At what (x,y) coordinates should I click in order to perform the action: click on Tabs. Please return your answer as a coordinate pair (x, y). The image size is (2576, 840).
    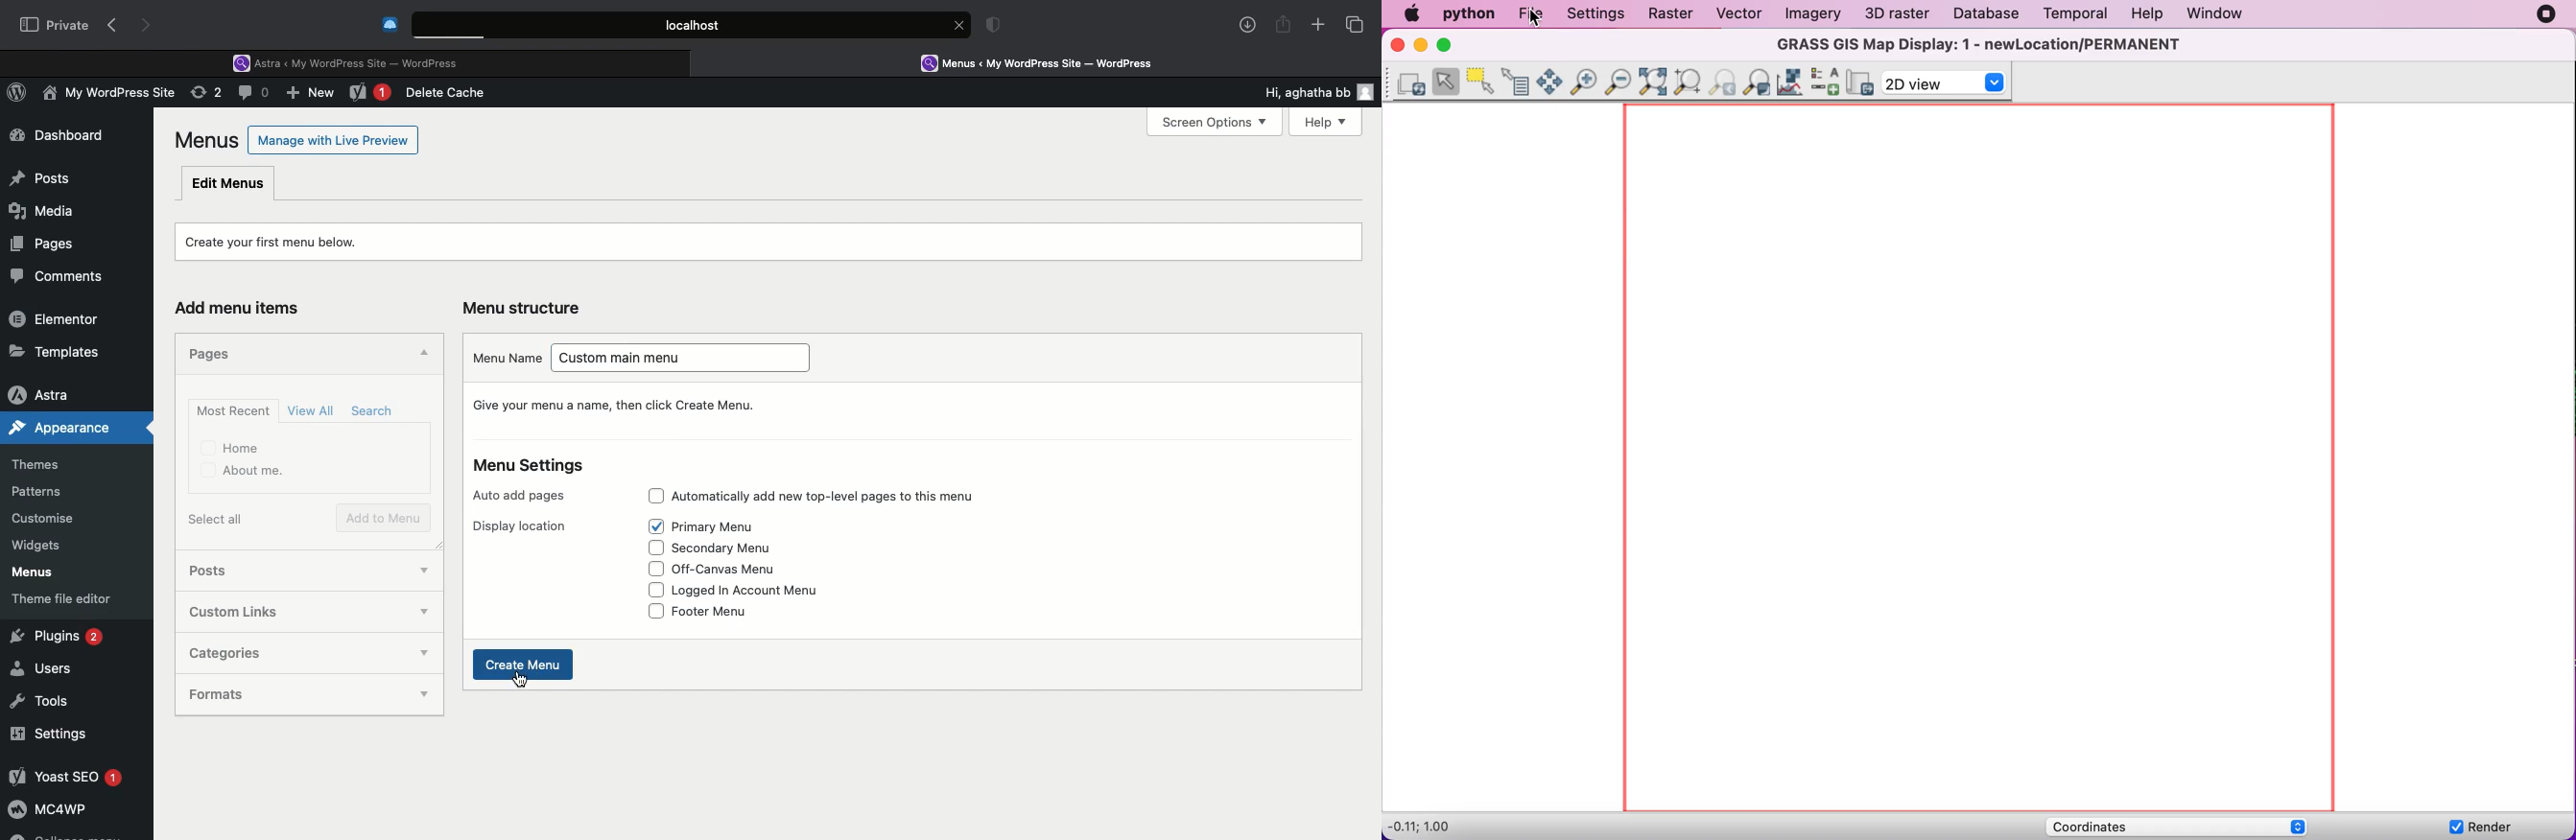
    Looking at the image, I should click on (1356, 24).